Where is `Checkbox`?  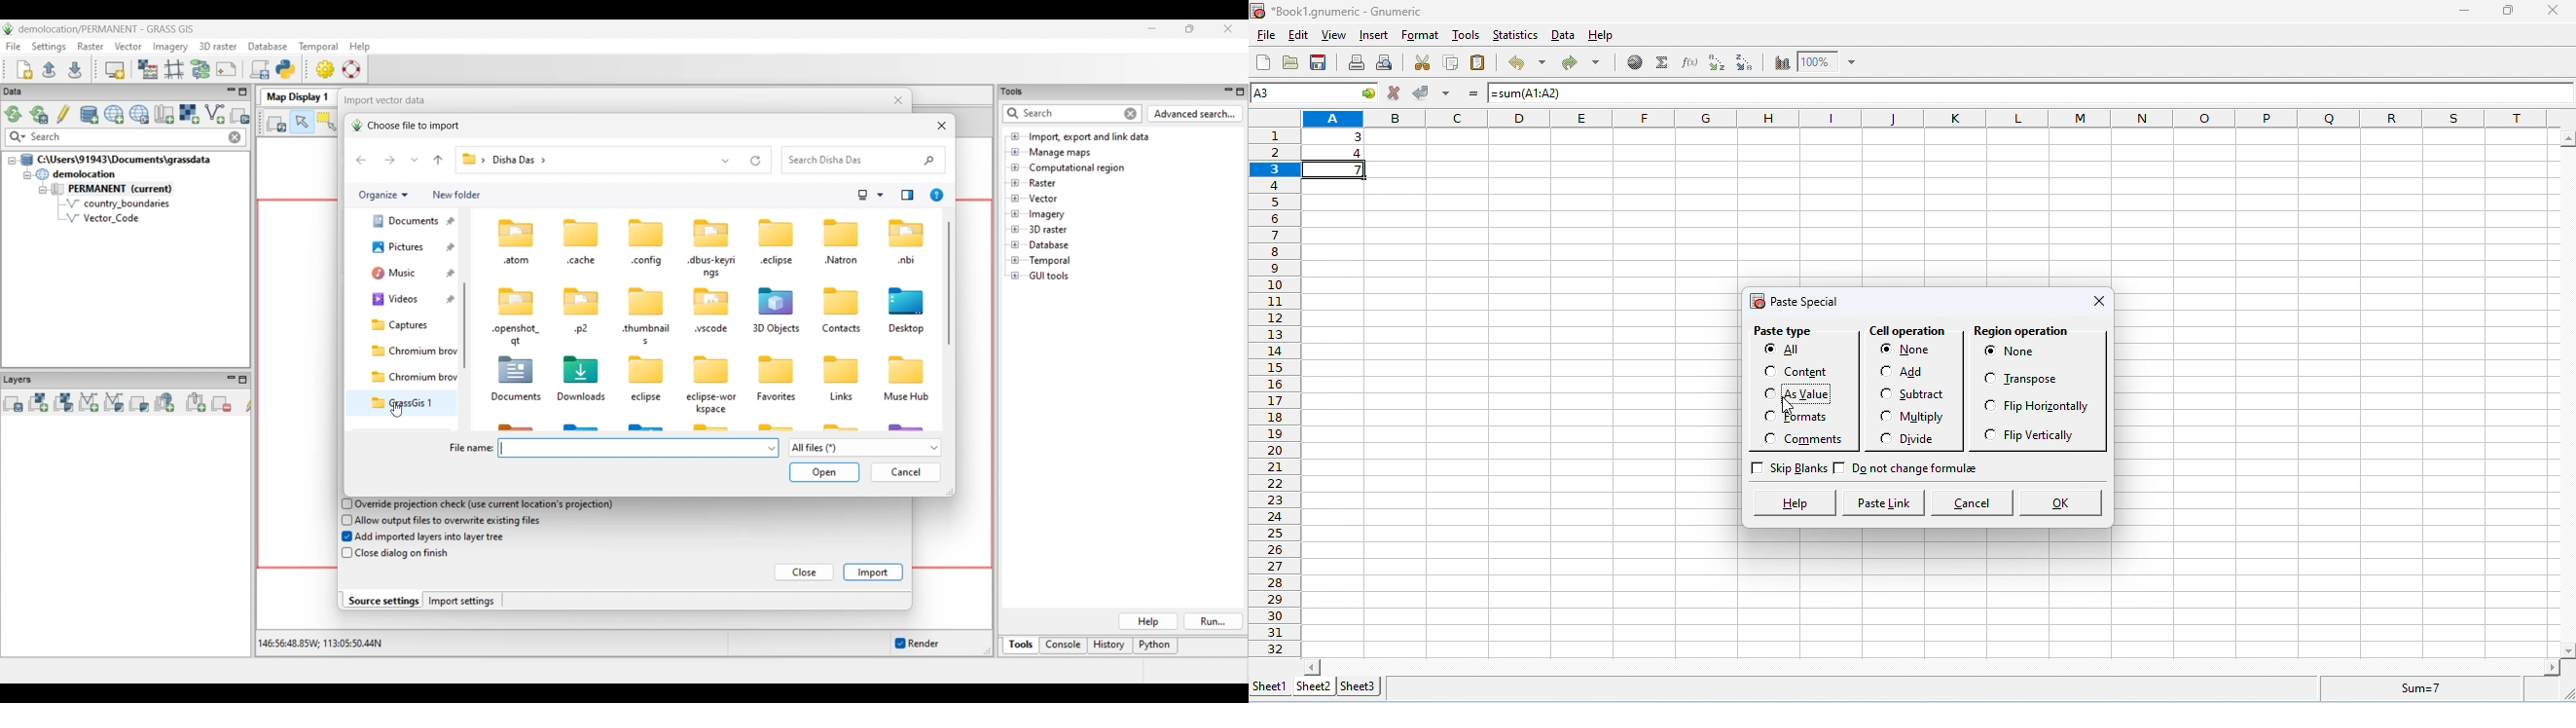
Checkbox is located at coordinates (1755, 468).